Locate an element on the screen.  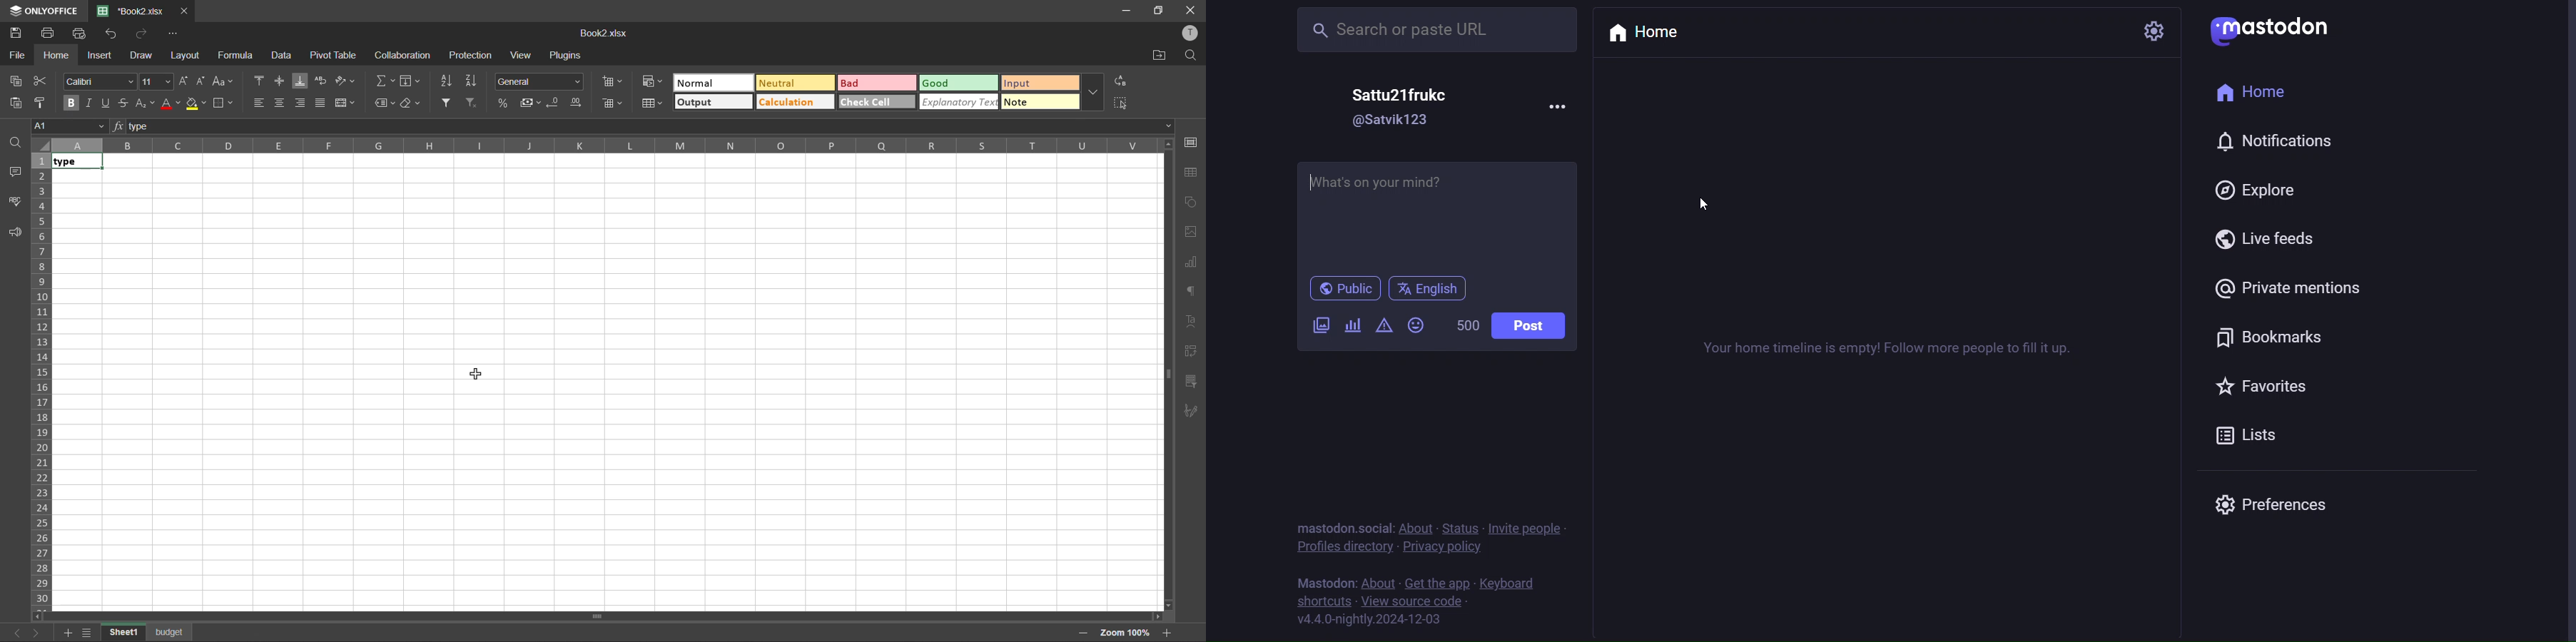
row numbers is located at coordinates (41, 379).